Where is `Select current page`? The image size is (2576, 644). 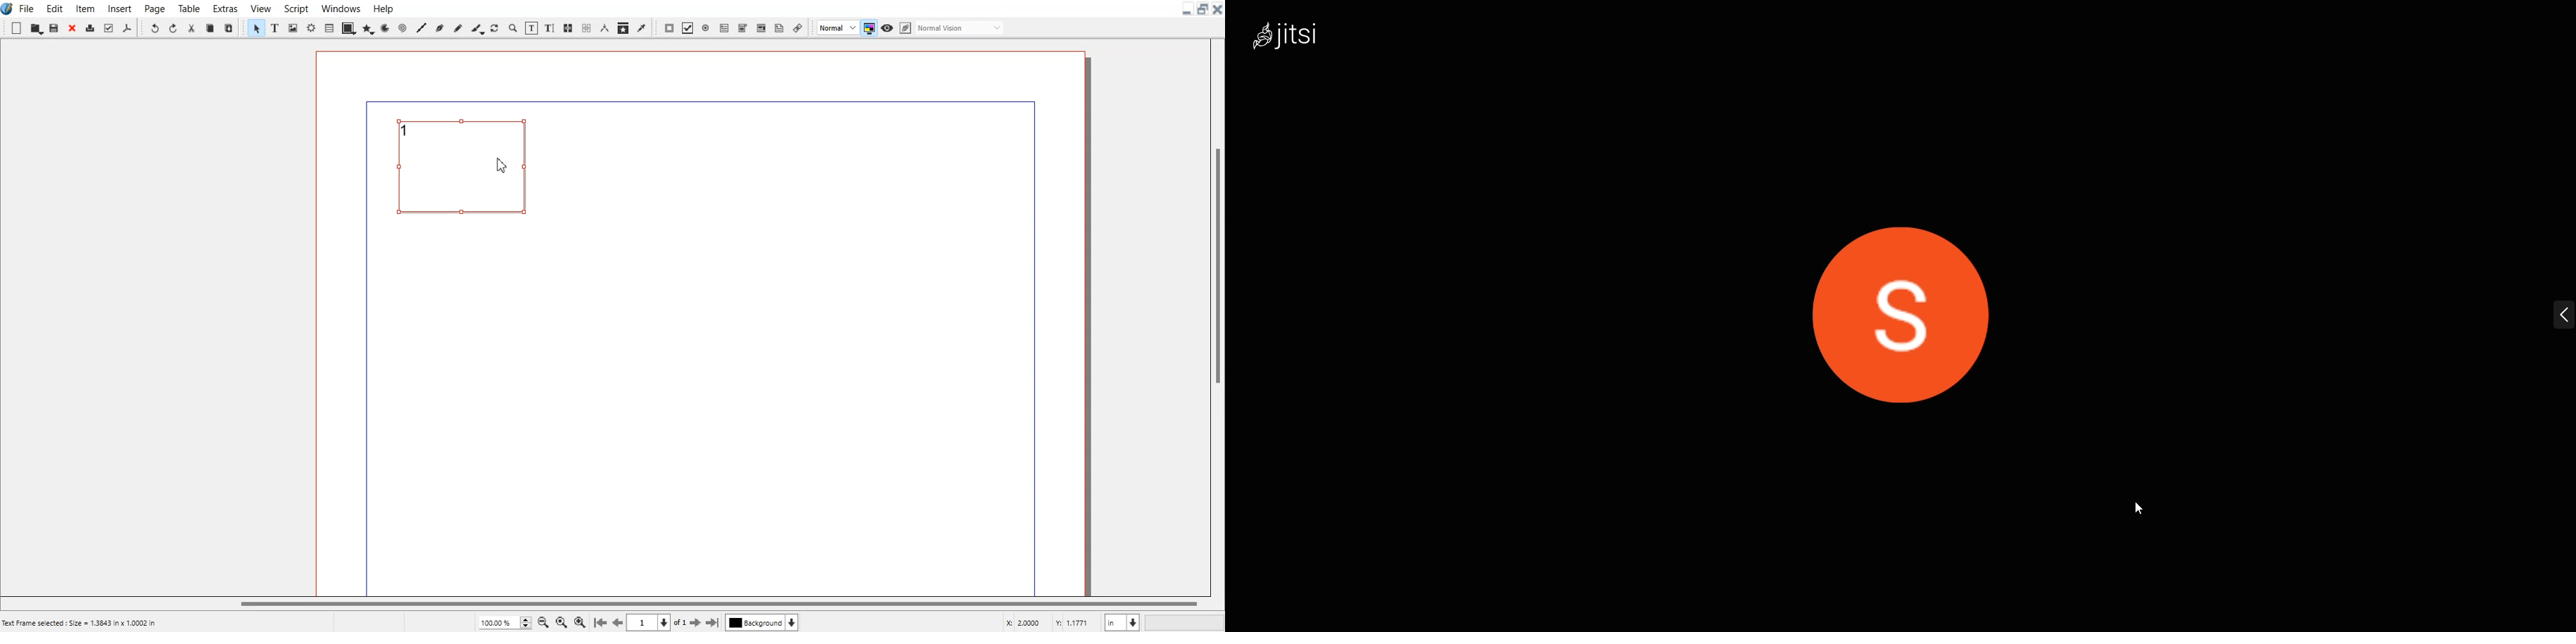
Select current page is located at coordinates (656, 622).